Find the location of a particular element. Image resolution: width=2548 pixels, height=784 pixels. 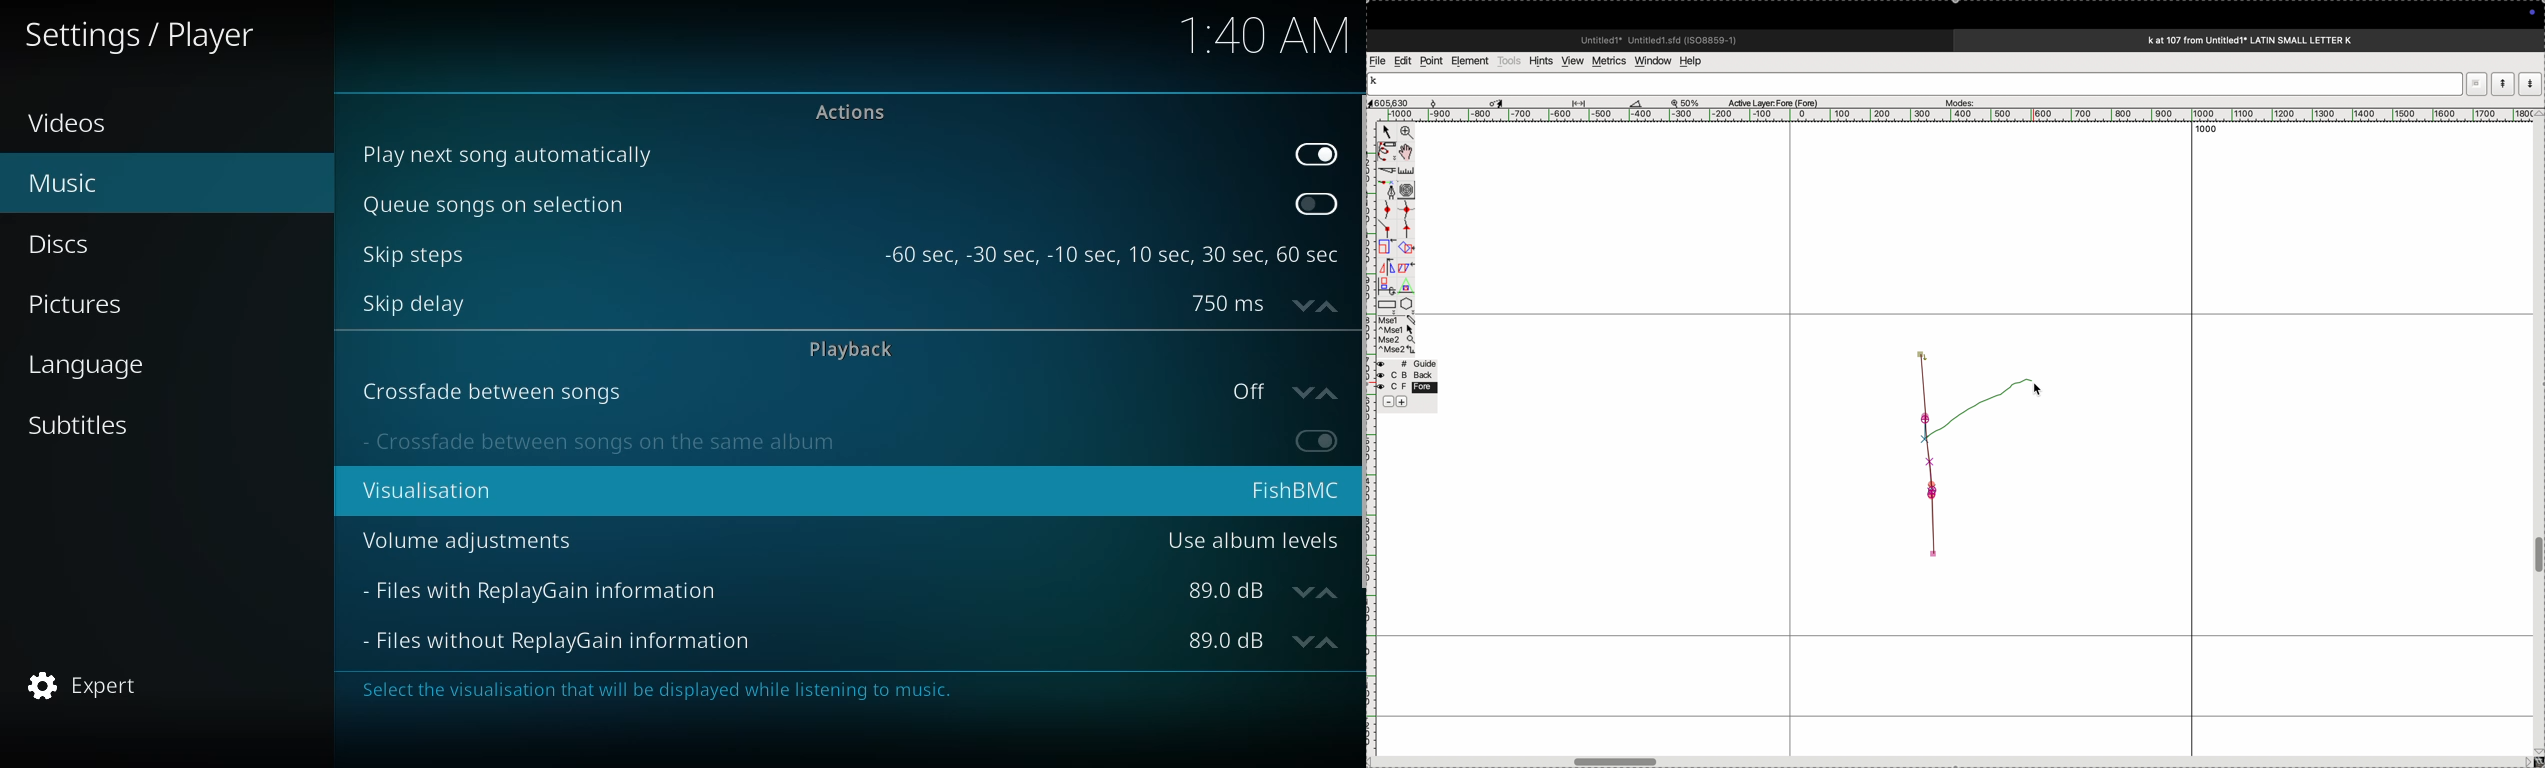

subtitles is located at coordinates (78, 423).